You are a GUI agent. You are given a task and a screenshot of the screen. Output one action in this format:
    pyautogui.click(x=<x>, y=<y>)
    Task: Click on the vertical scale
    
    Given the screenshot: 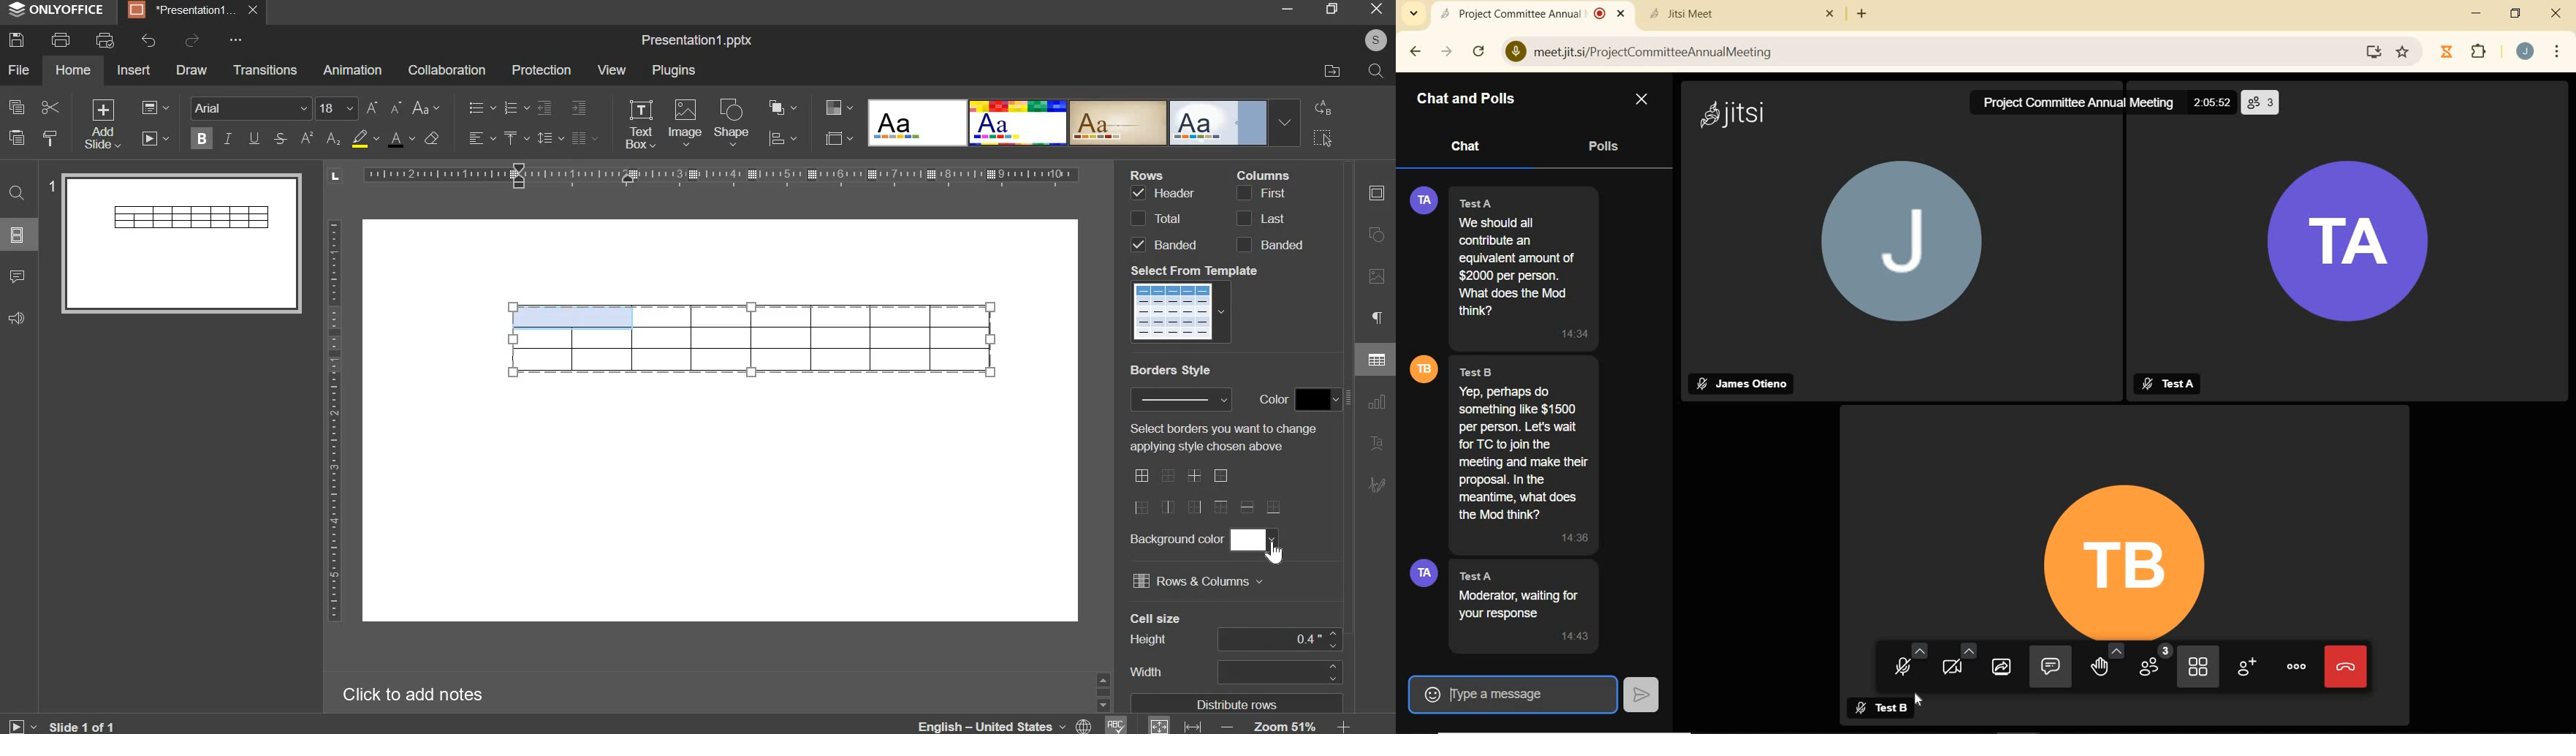 What is the action you would take?
    pyautogui.click(x=333, y=420)
    